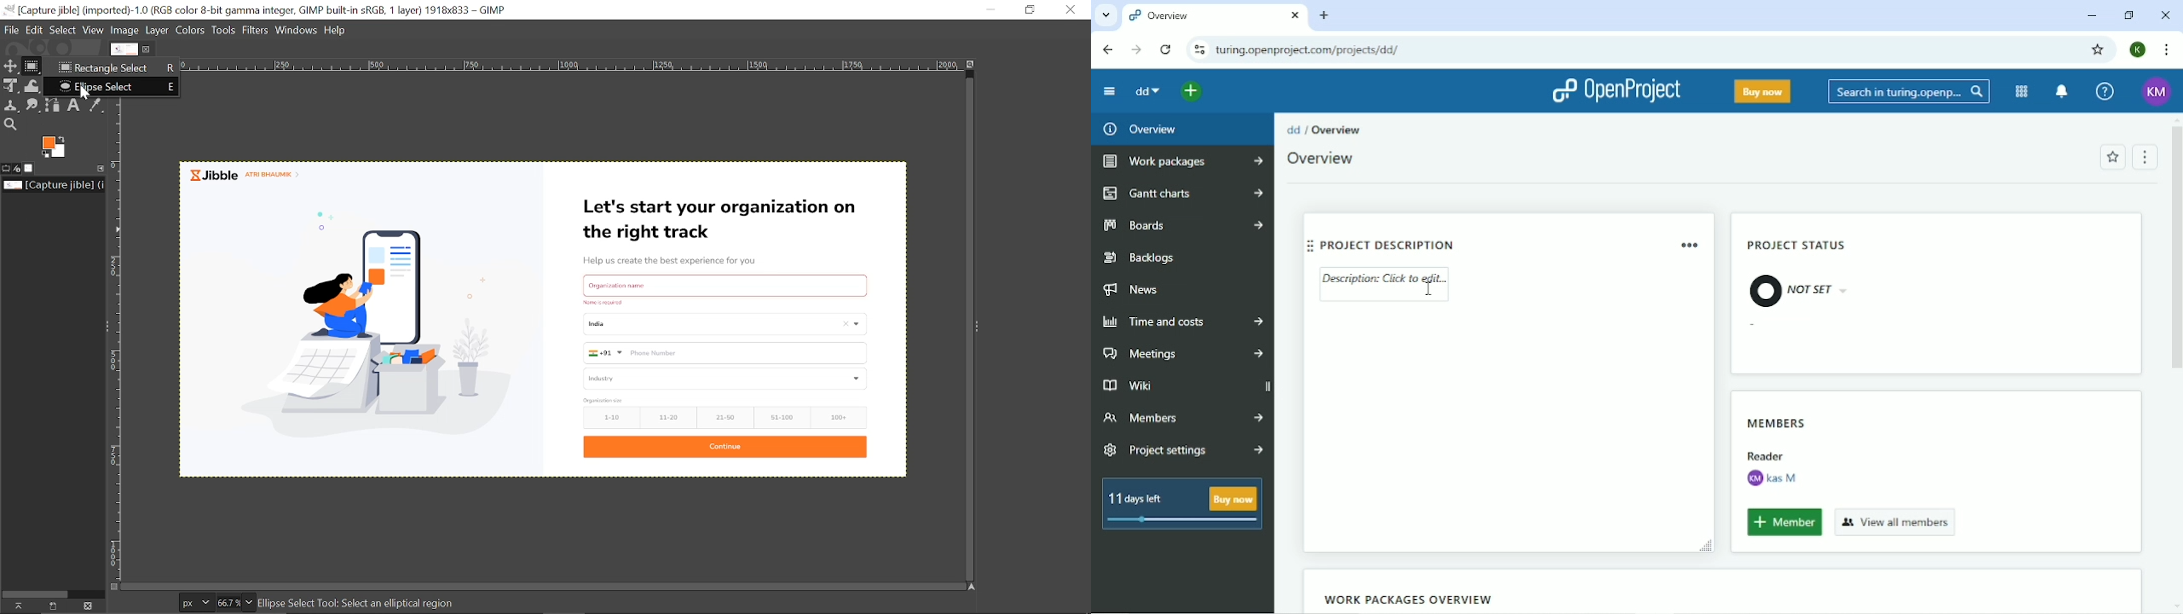 The width and height of the screenshot is (2184, 616). I want to click on Rdownestore , so click(1032, 9).